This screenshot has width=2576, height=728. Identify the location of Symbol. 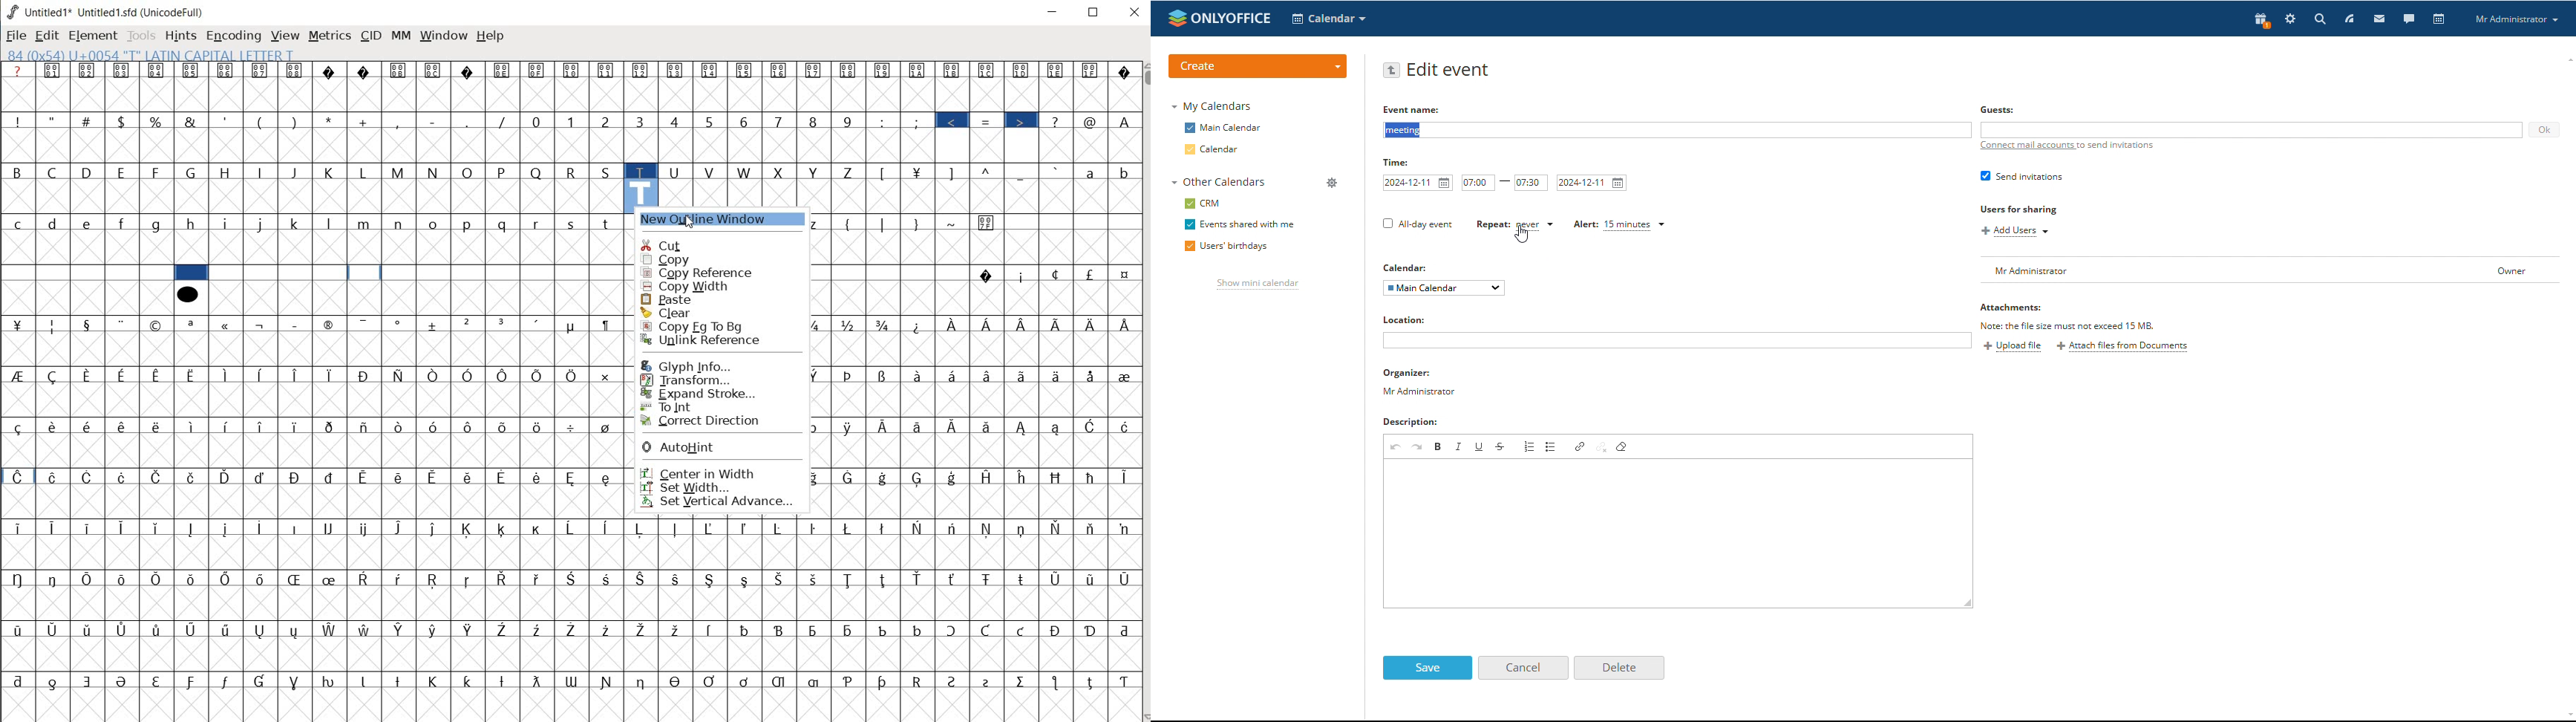
(539, 324).